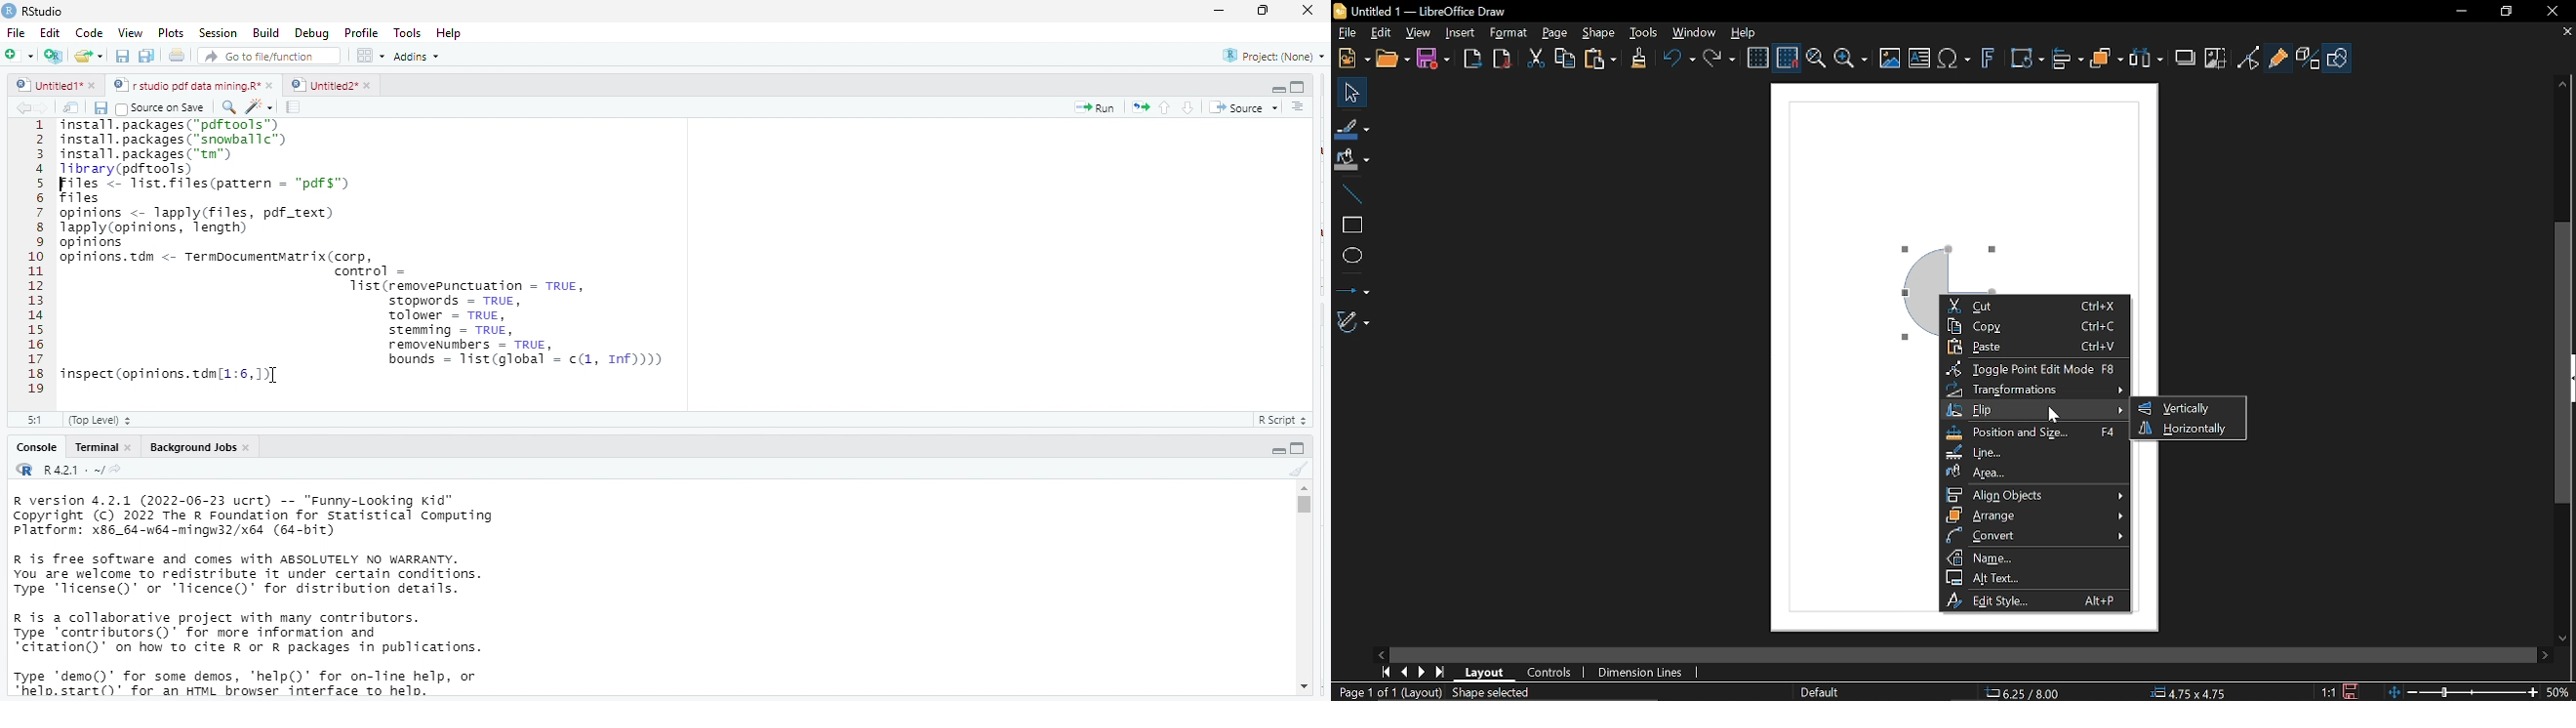 The width and height of the screenshot is (2576, 728). Describe the element at coordinates (2036, 515) in the screenshot. I see `Arrange` at that location.